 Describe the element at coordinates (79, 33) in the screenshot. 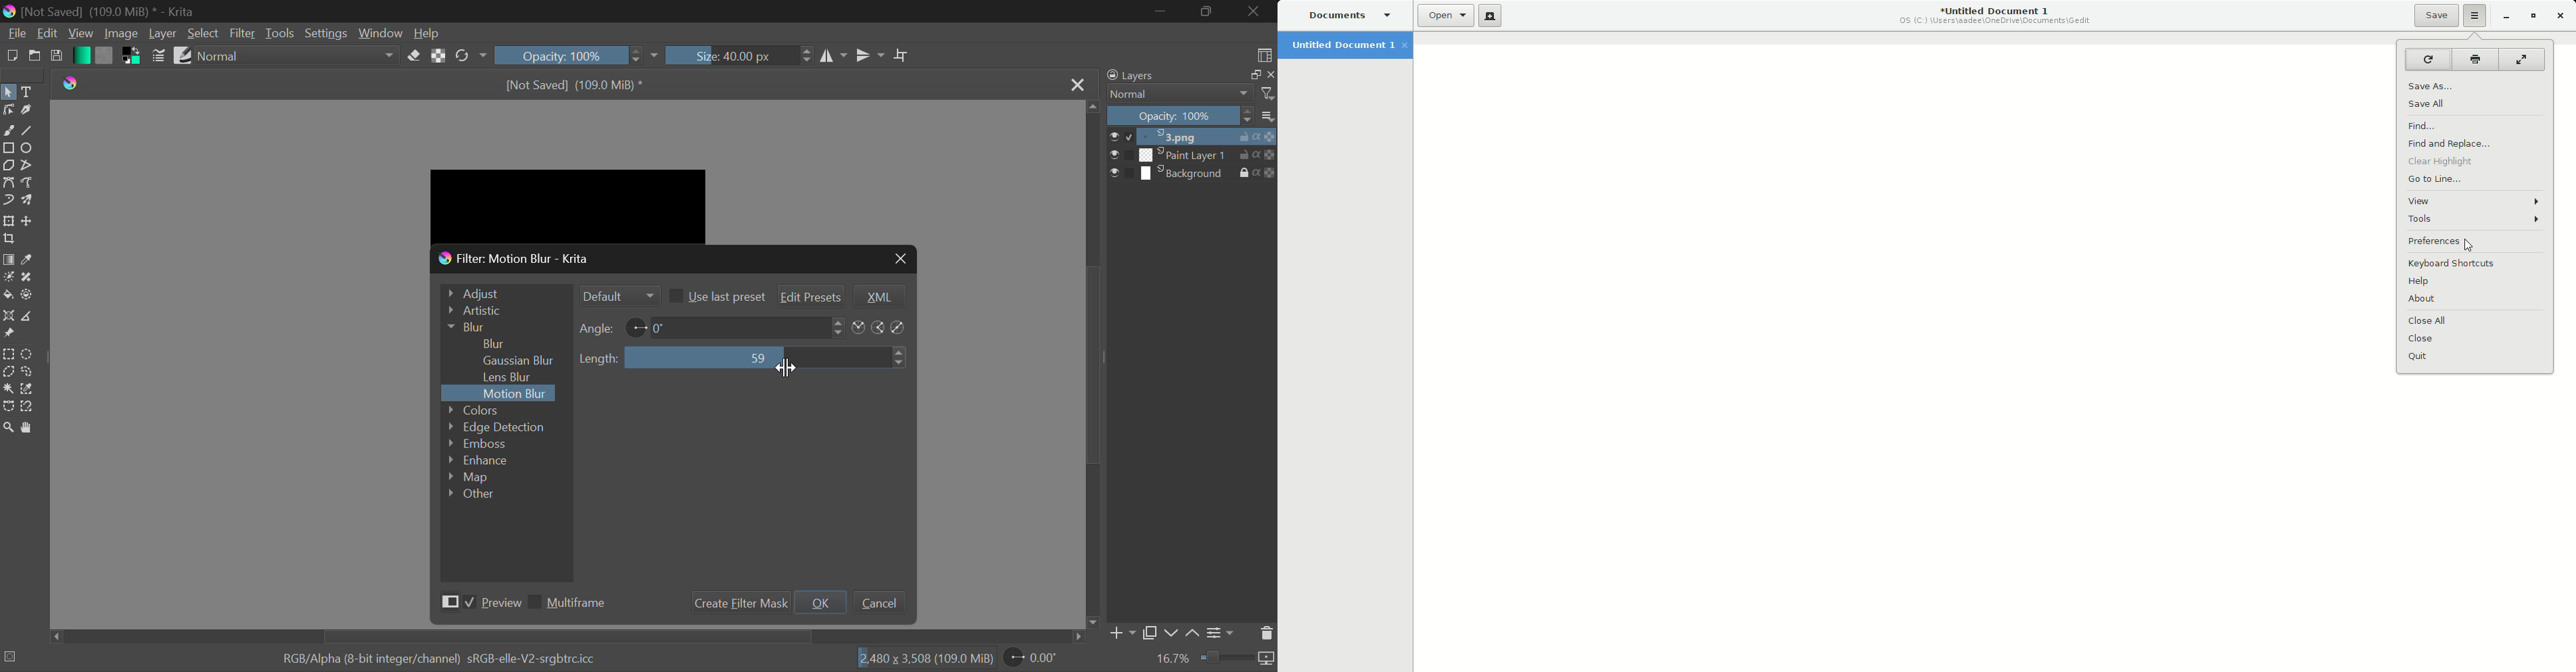

I see `View` at that location.